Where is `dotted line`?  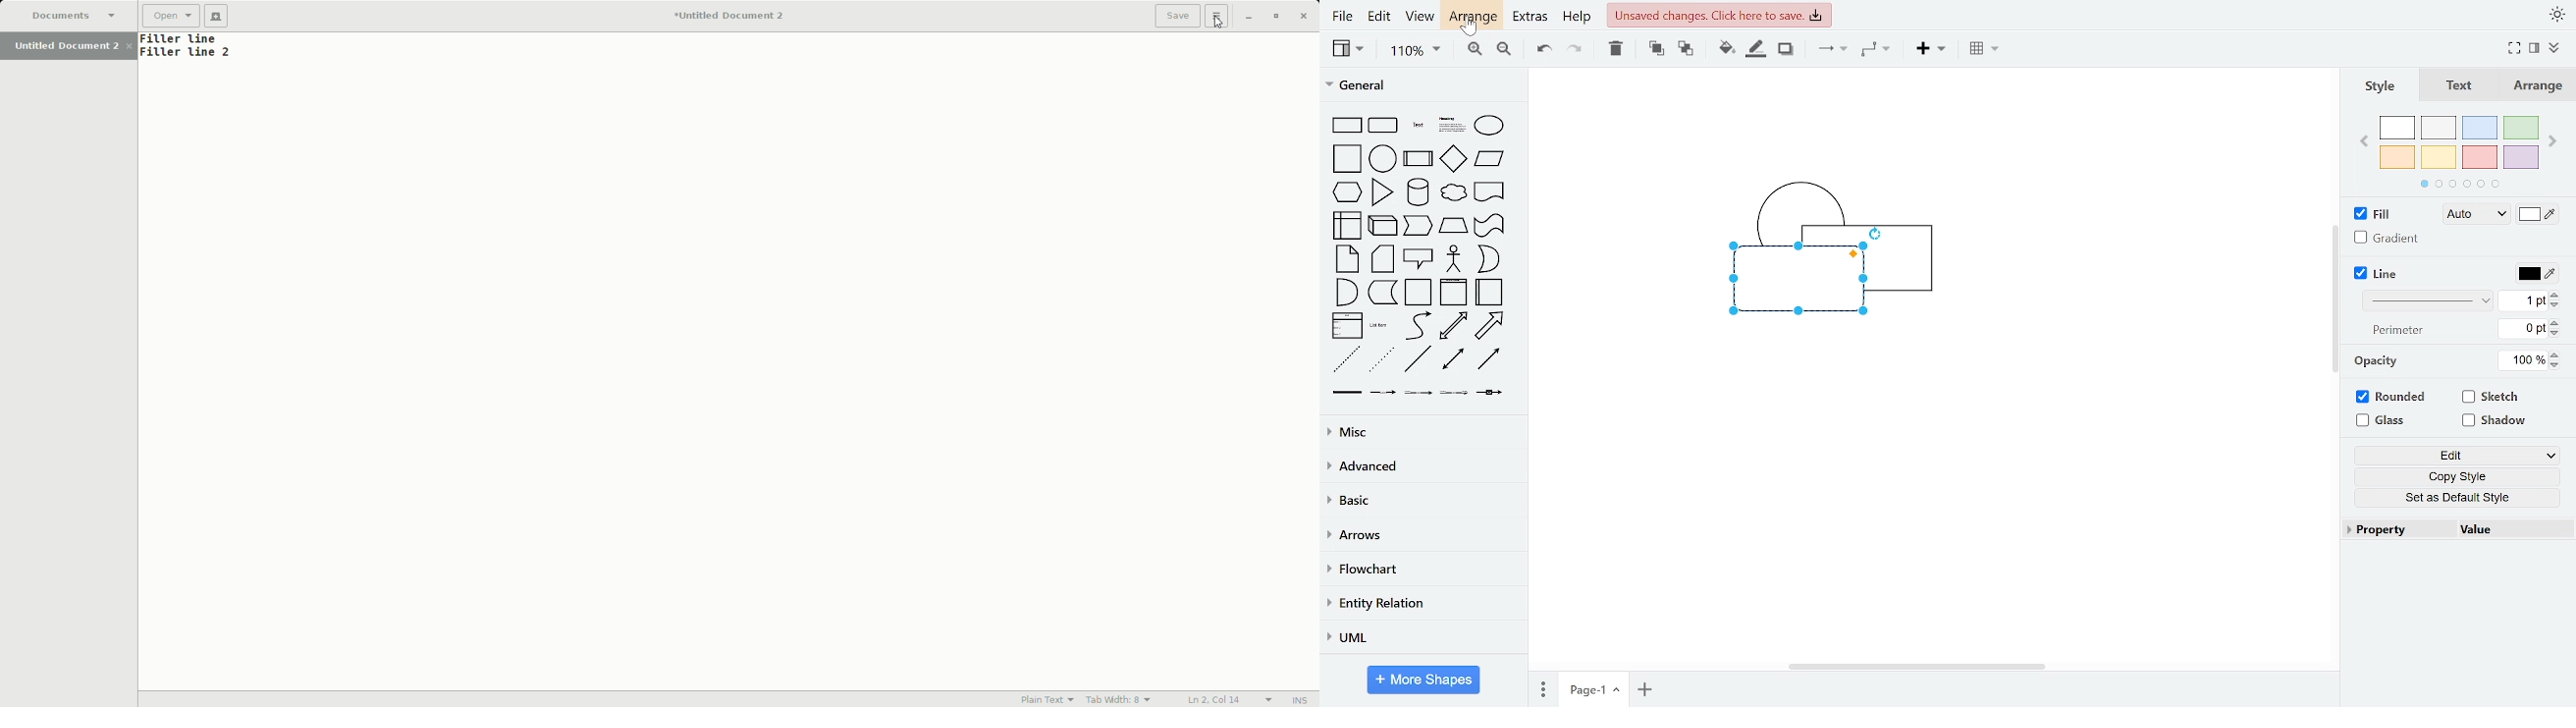 dotted line is located at coordinates (1382, 359).